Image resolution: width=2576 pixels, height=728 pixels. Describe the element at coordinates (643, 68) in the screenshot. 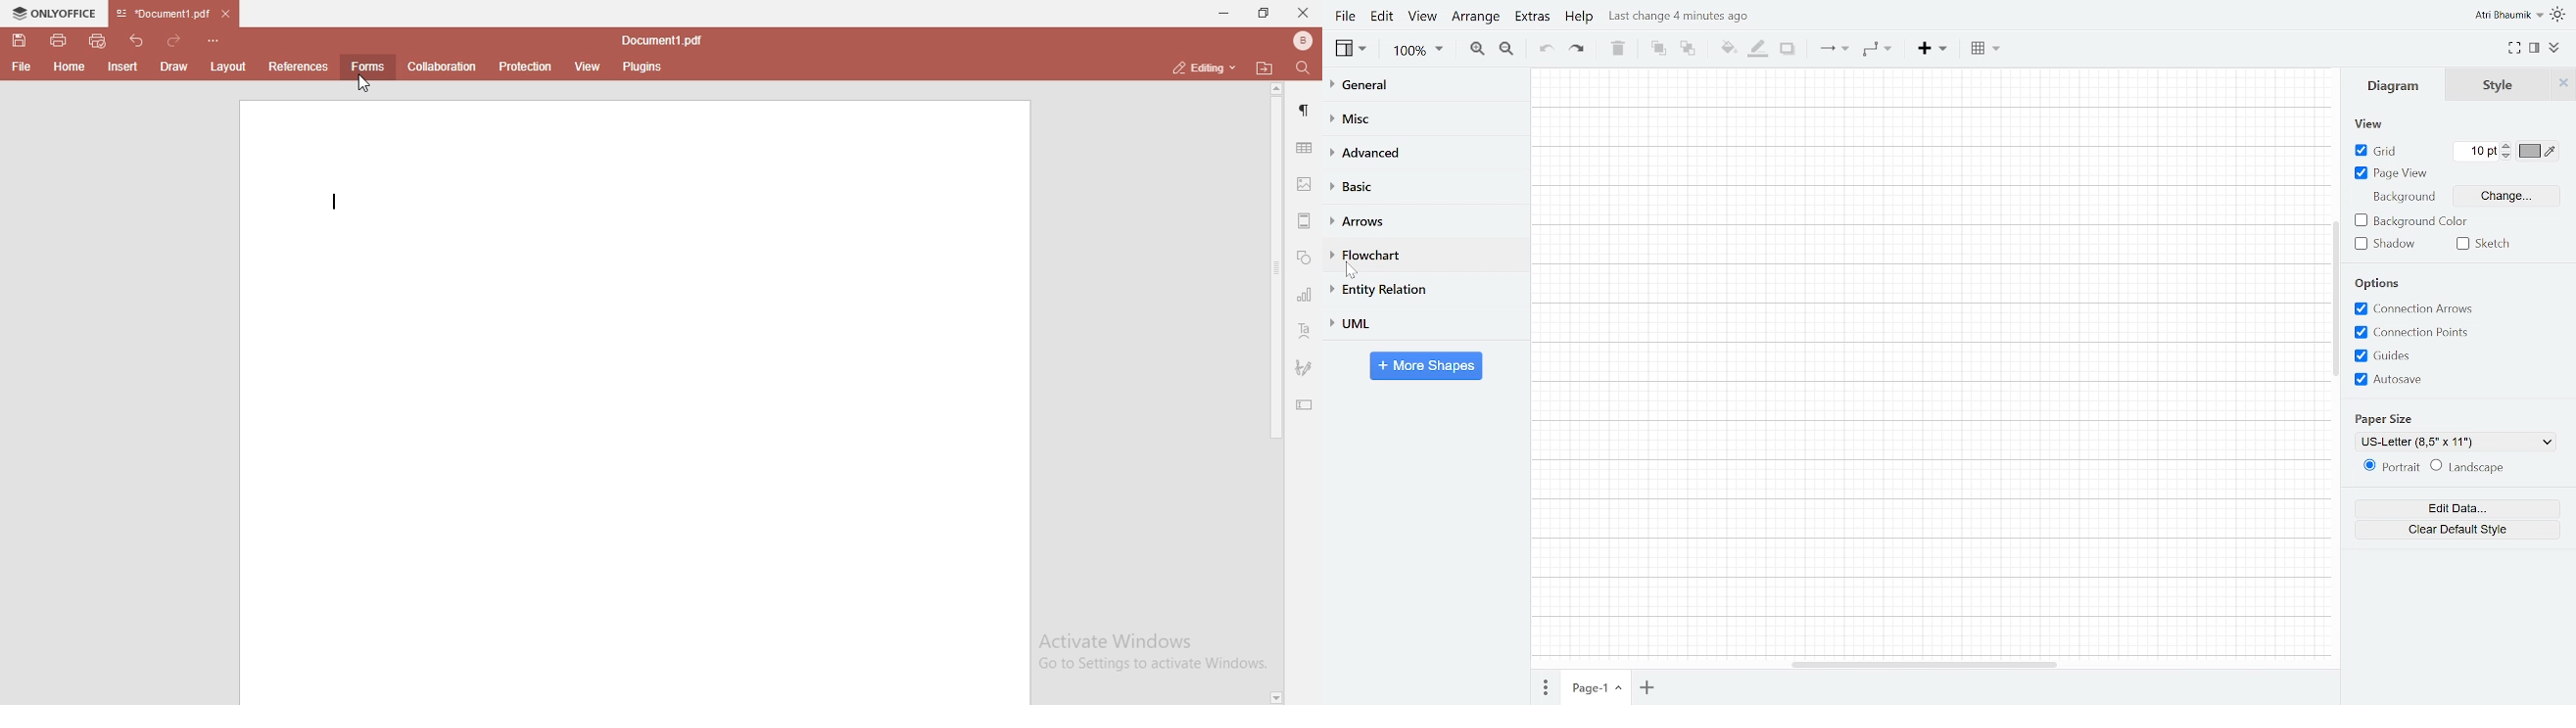

I see `plugins` at that location.